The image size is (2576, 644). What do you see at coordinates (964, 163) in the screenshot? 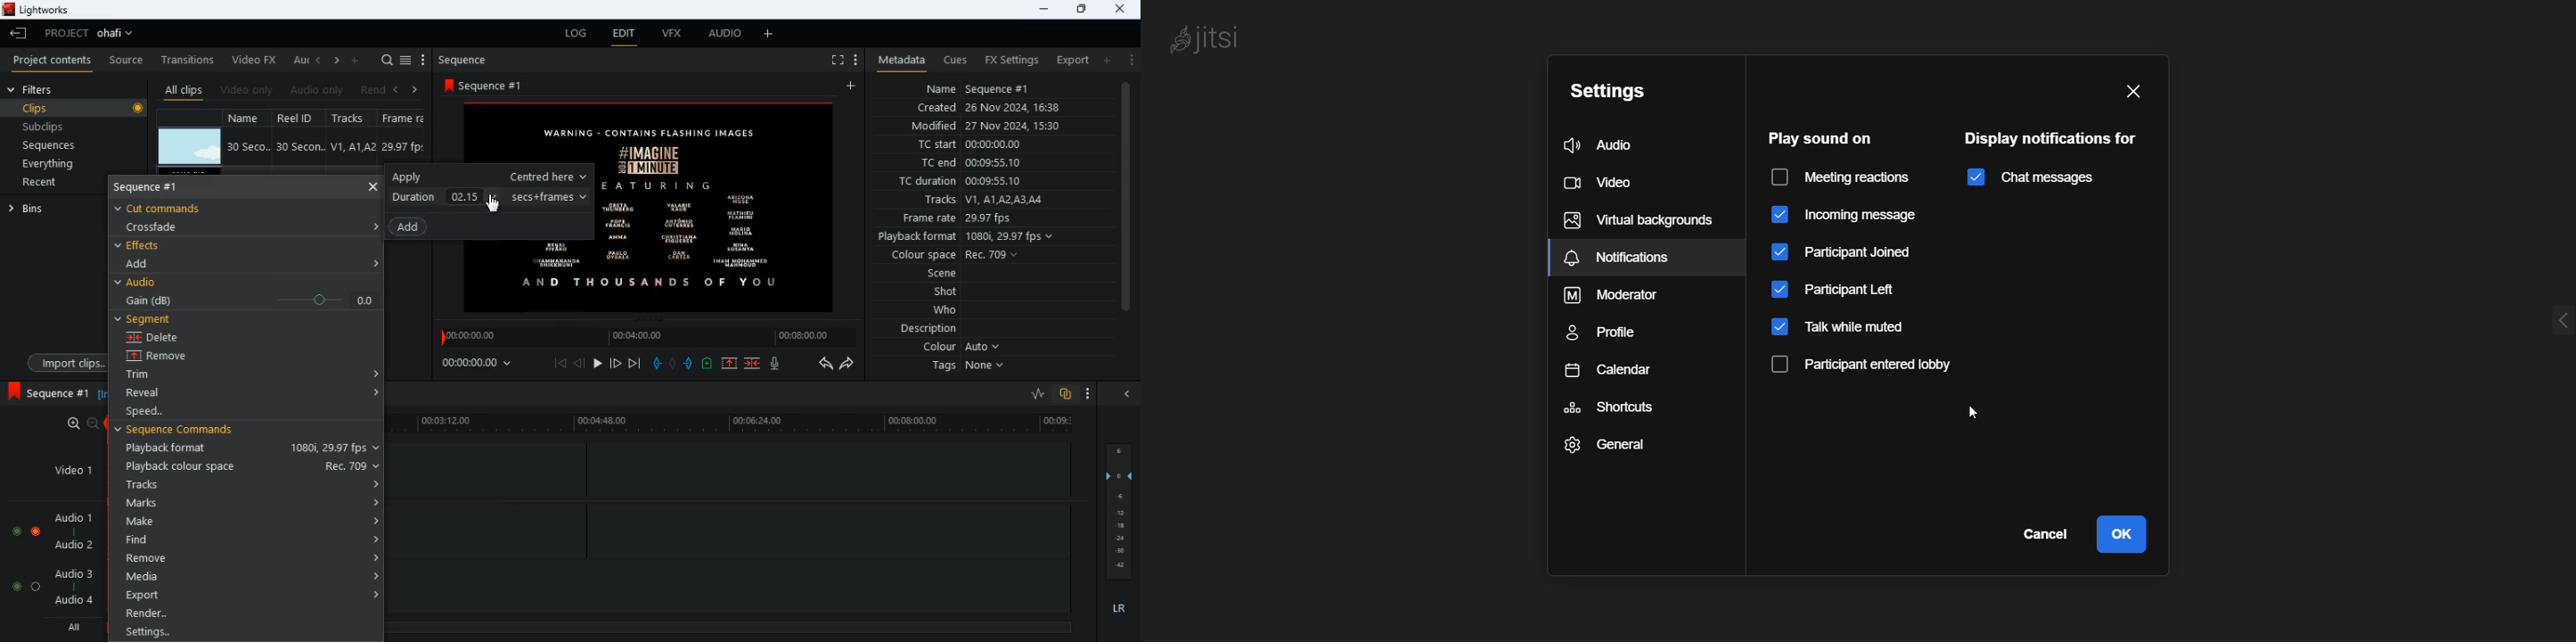
I see `tc end` at bounding box center [964, 163].